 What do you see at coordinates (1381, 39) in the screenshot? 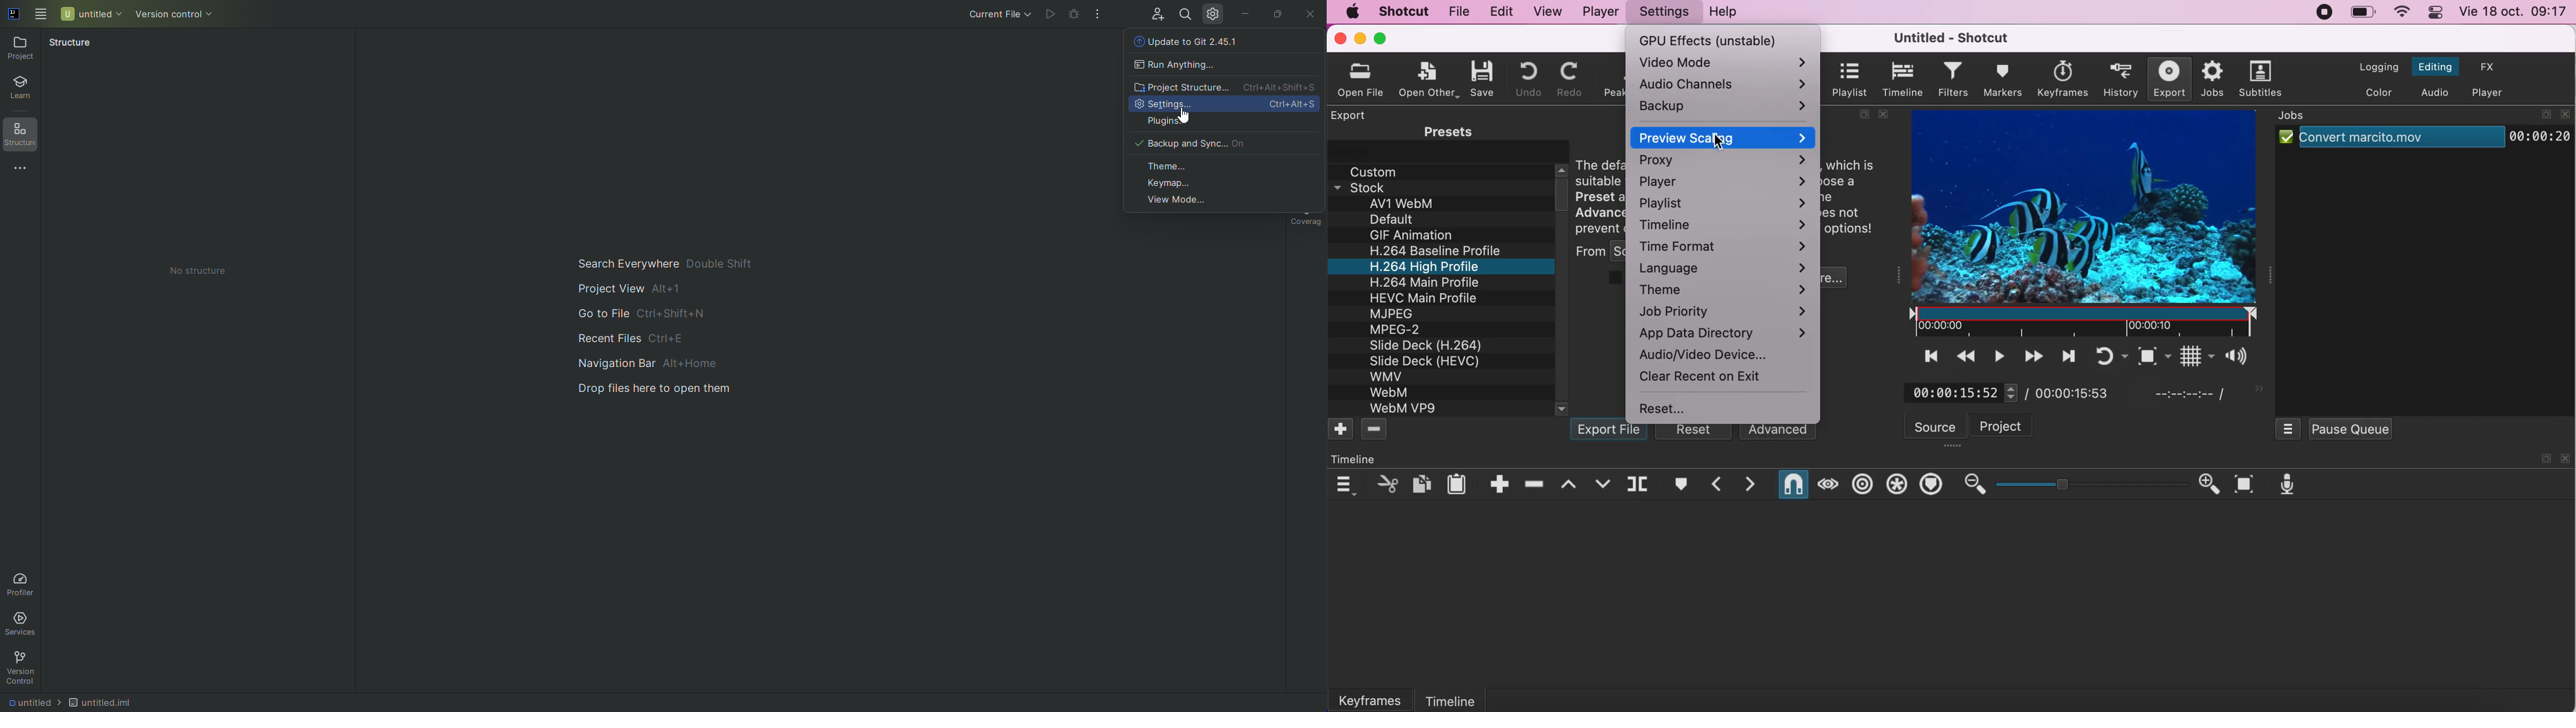
I see `maximize` at bounding box center [1381, 39].